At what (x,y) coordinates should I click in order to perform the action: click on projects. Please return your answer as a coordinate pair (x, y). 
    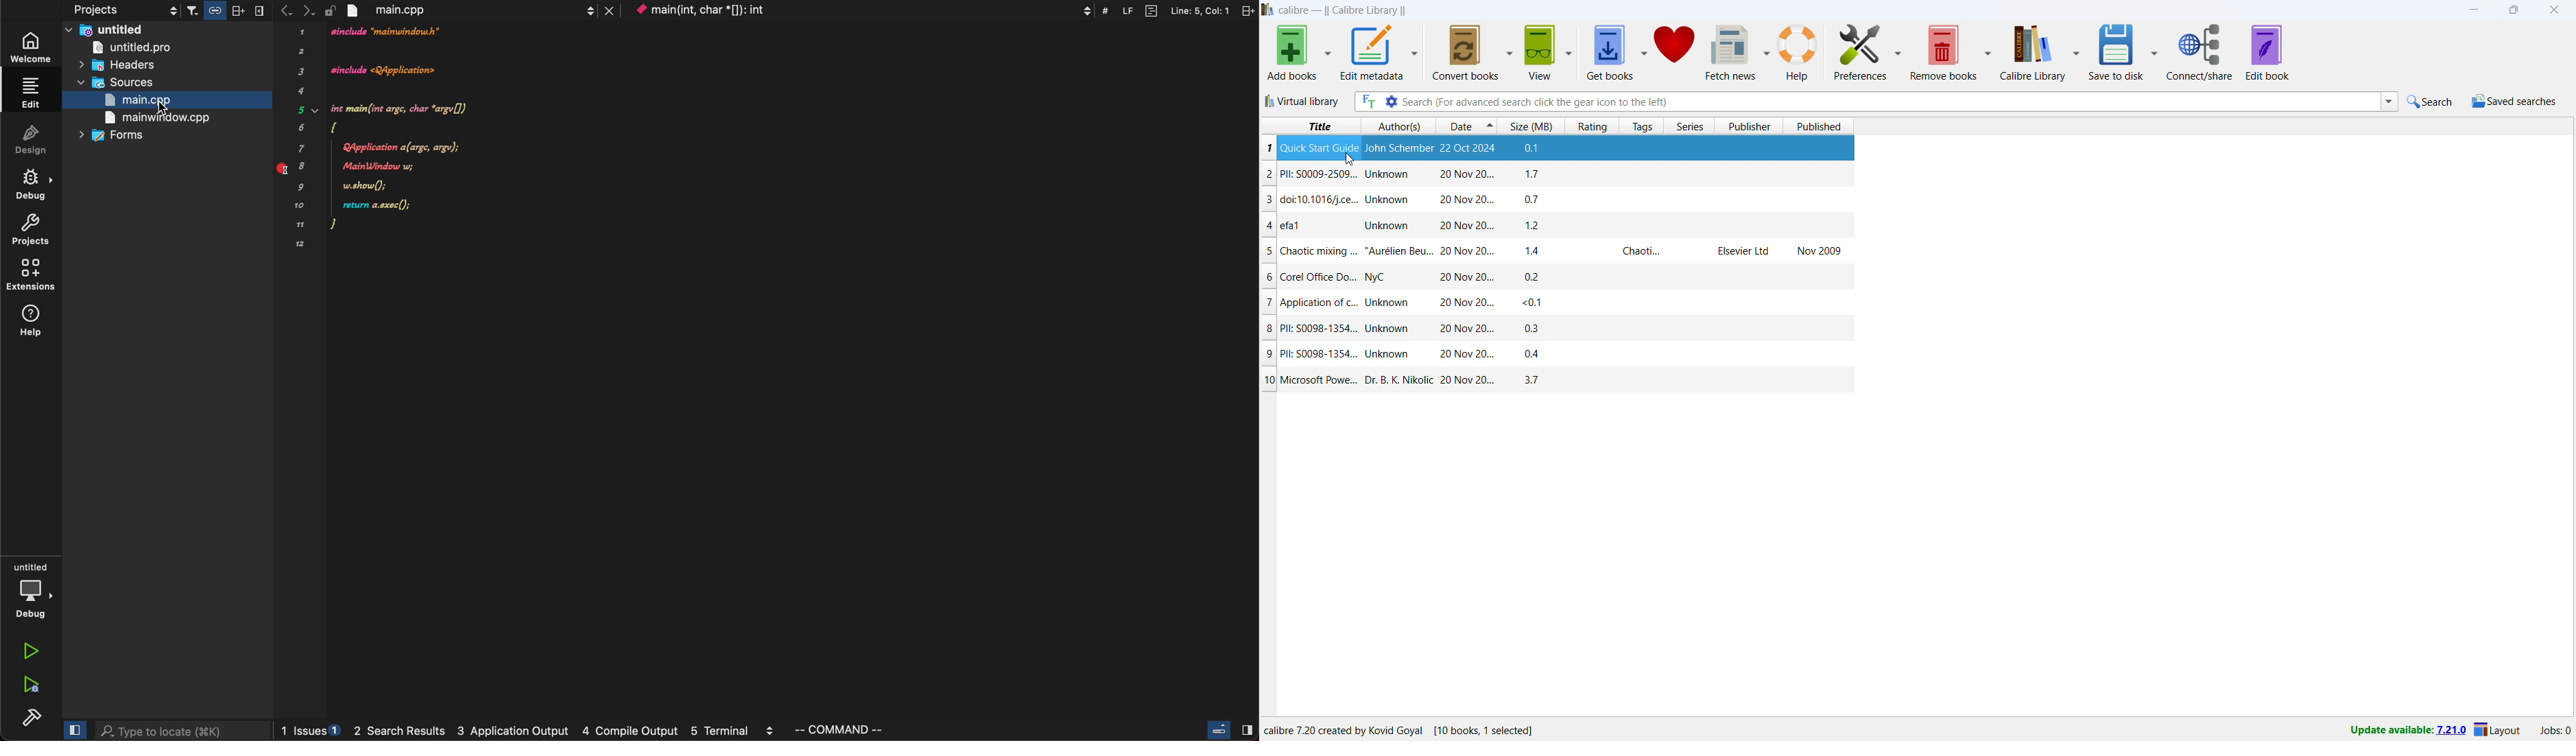
    Looking at the image, I should click on (33, 230).